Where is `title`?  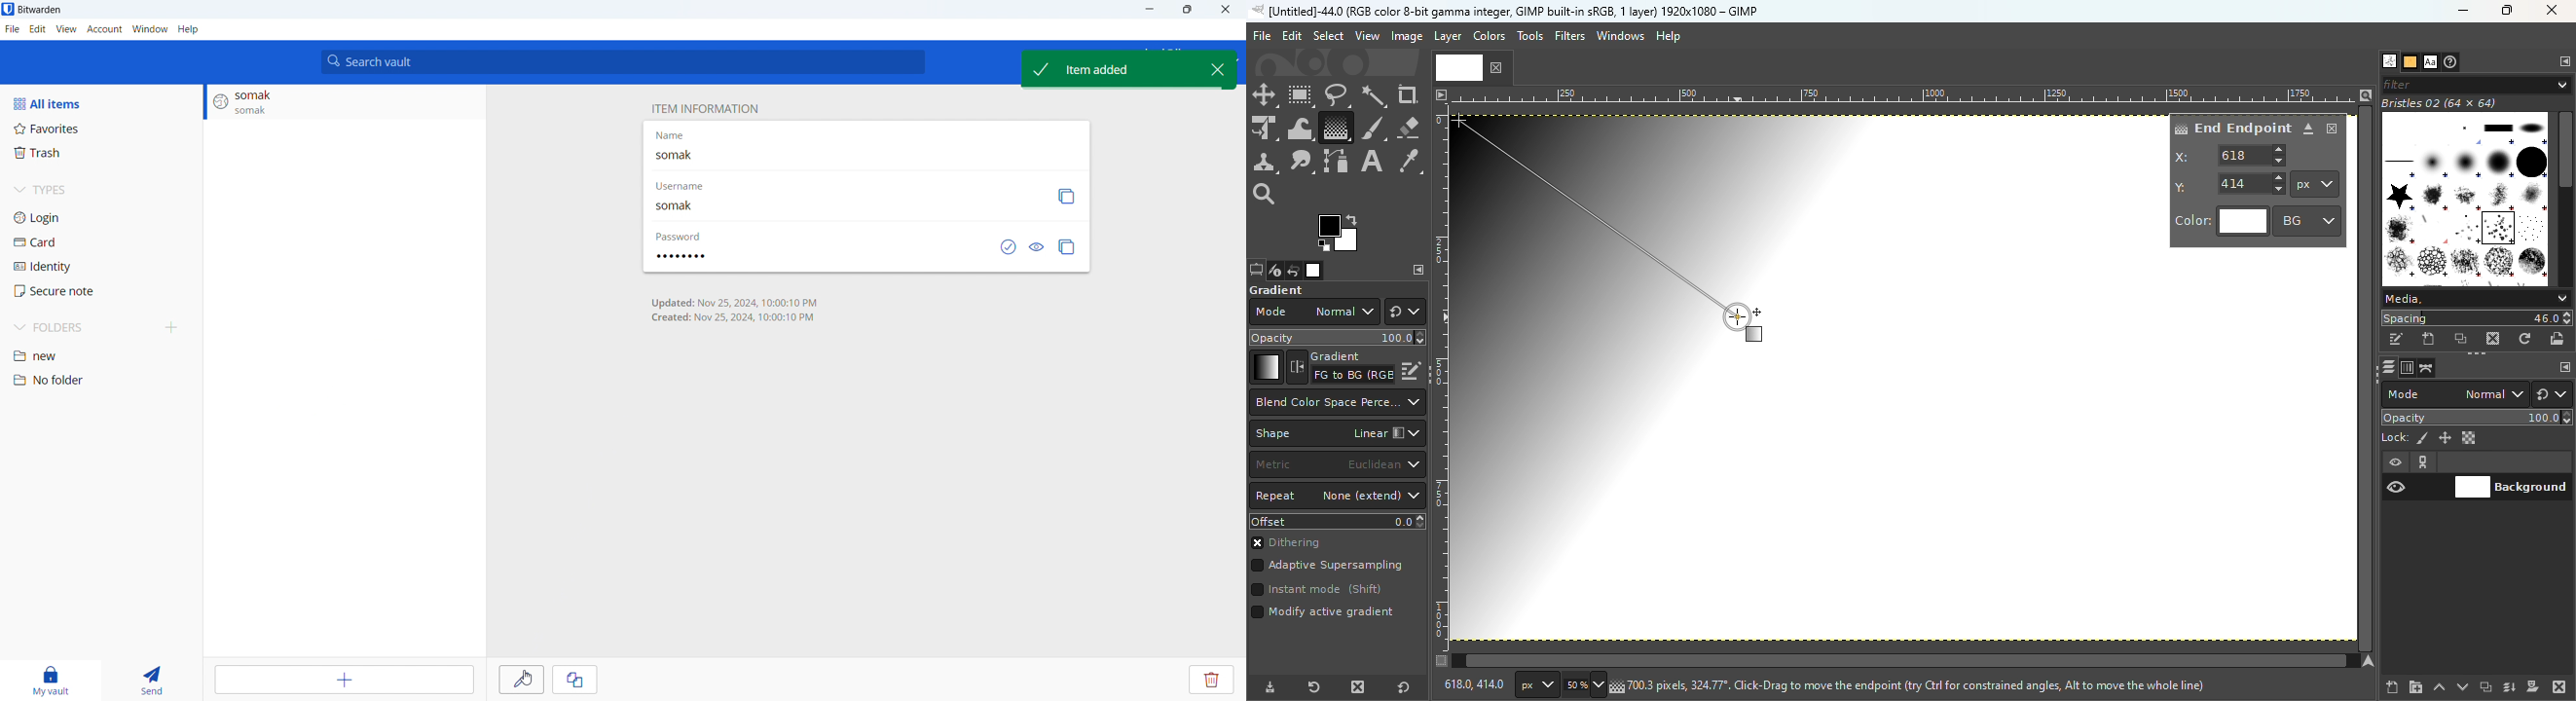 title is located at coordinates (40, 10).